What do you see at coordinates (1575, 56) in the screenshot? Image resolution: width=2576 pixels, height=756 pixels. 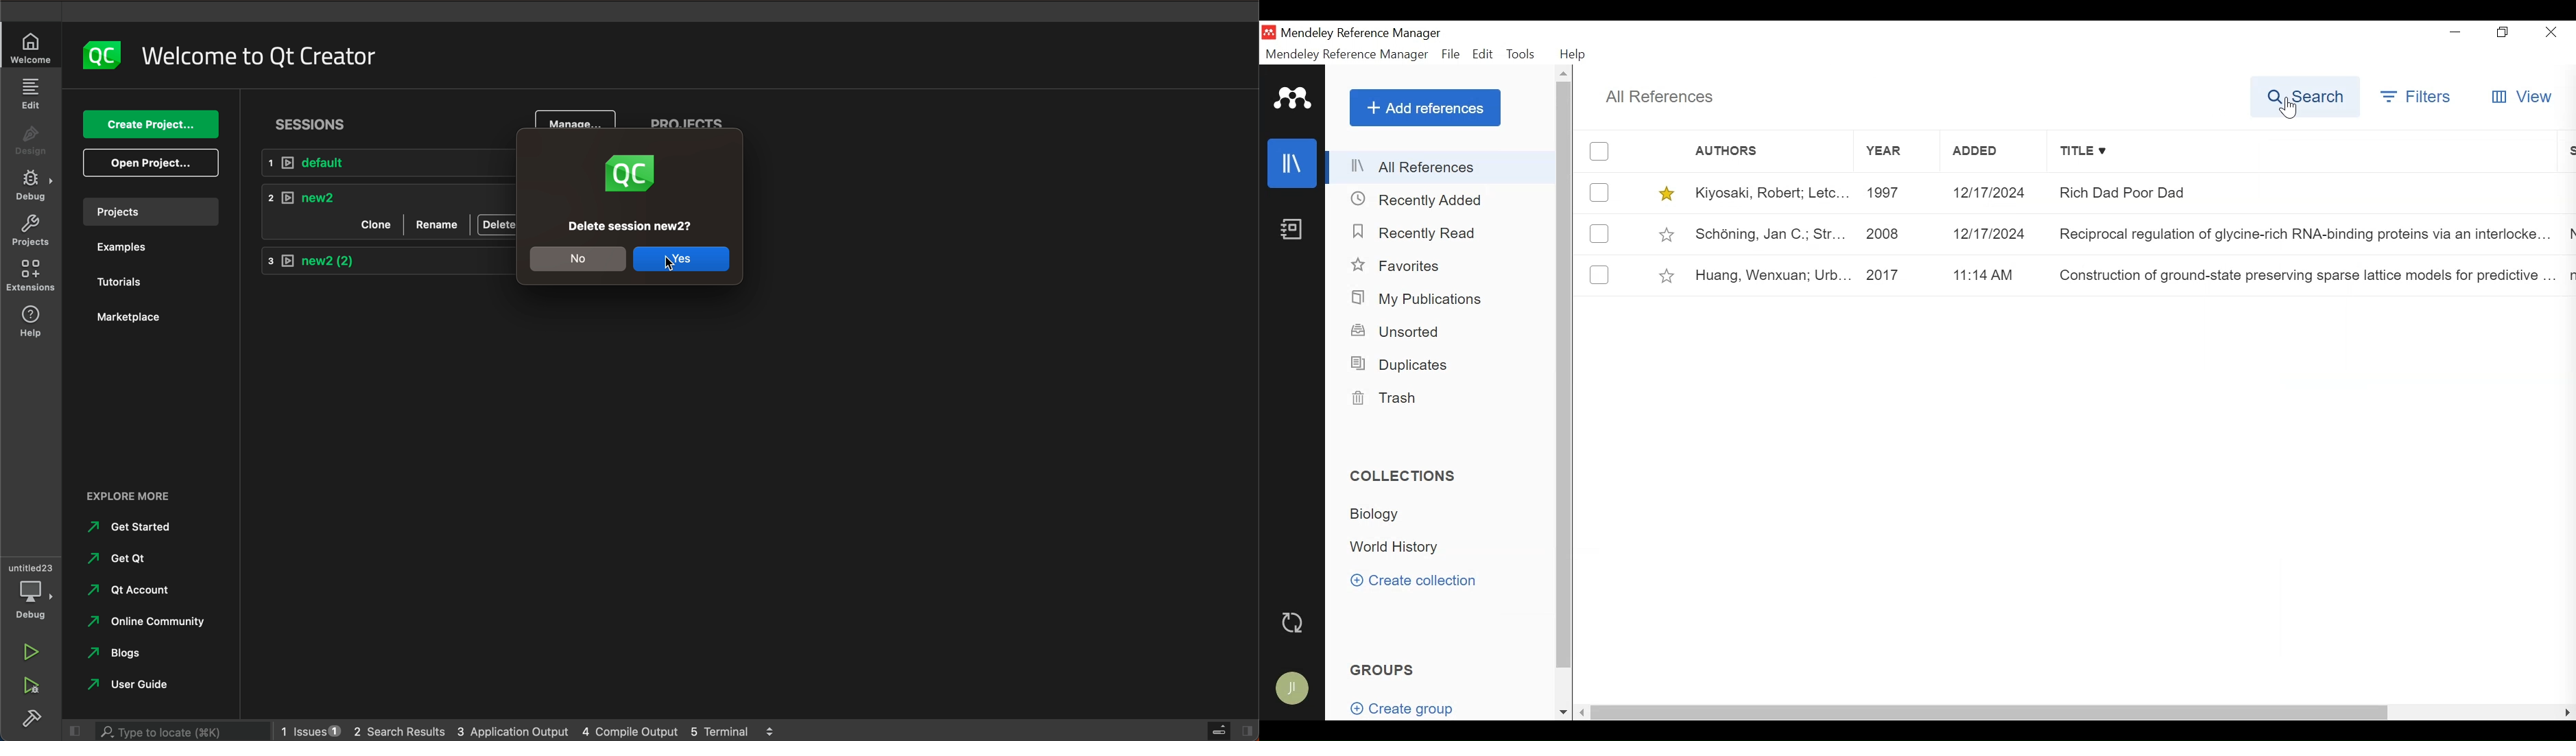 I see `Help` at bounding box center [1575, 56].